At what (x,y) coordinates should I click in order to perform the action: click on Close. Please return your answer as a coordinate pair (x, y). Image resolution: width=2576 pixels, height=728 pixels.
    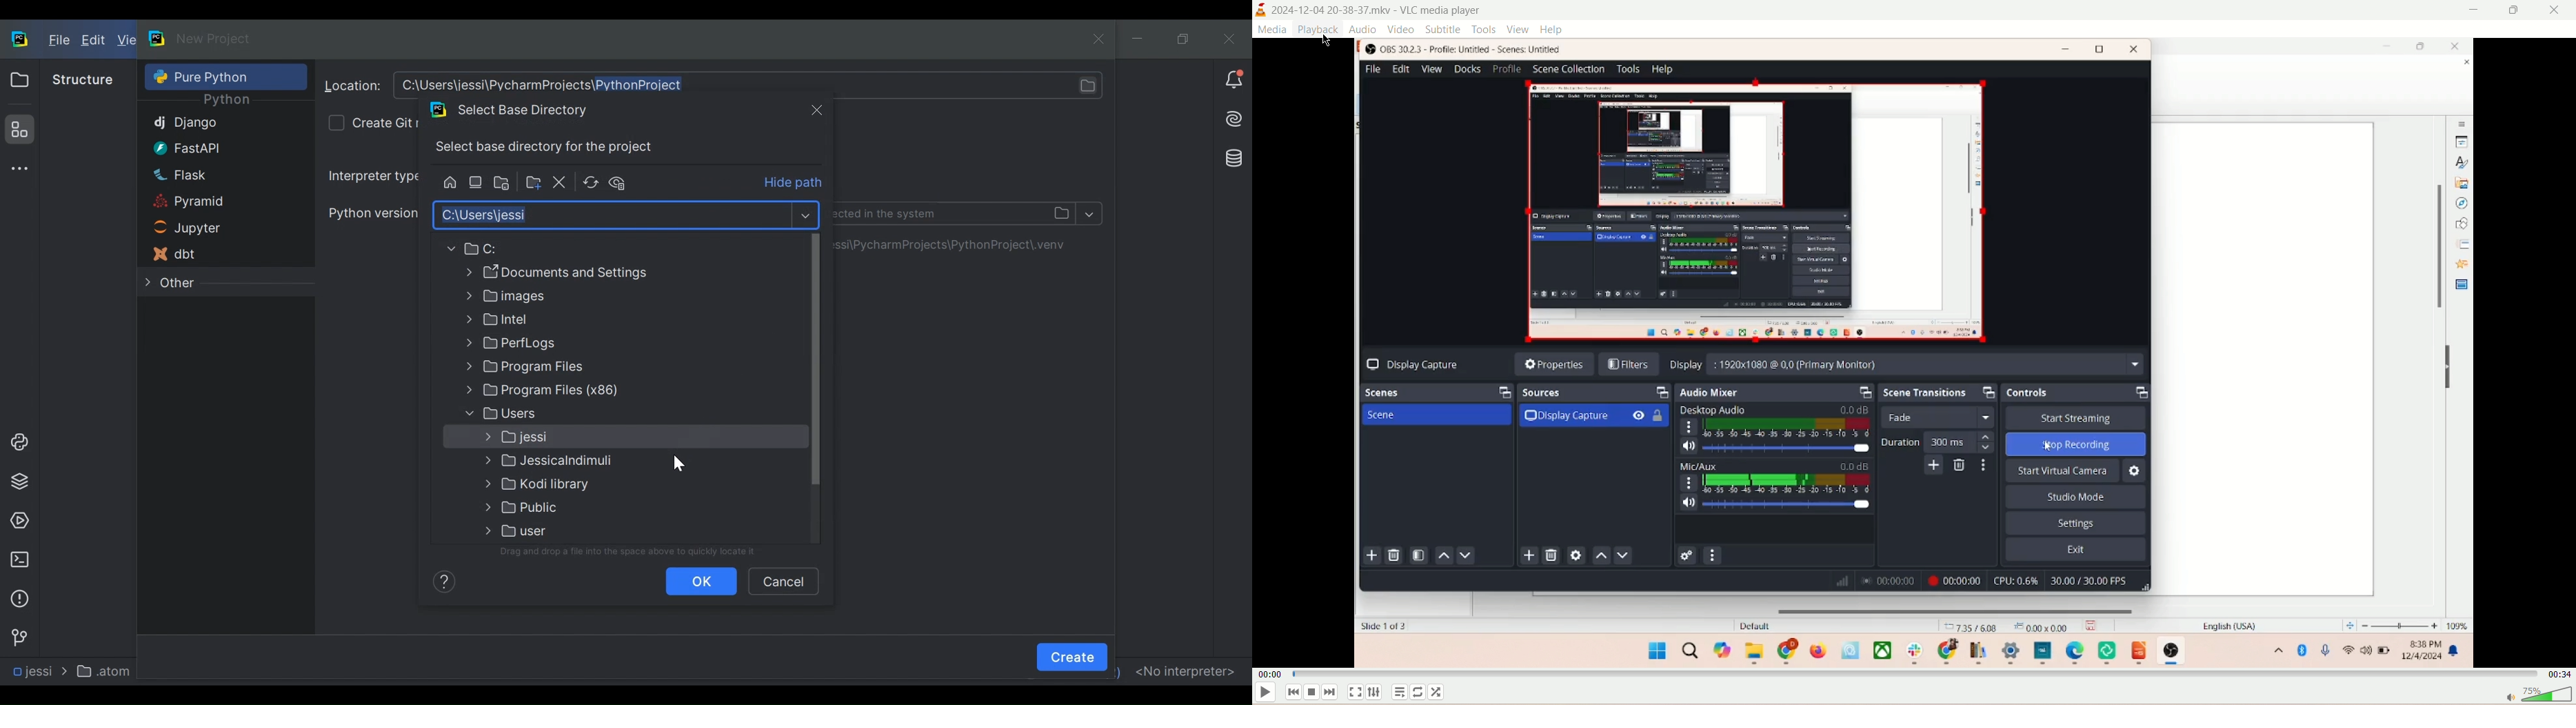
    Looking at the image, I should click on (1229, 38).